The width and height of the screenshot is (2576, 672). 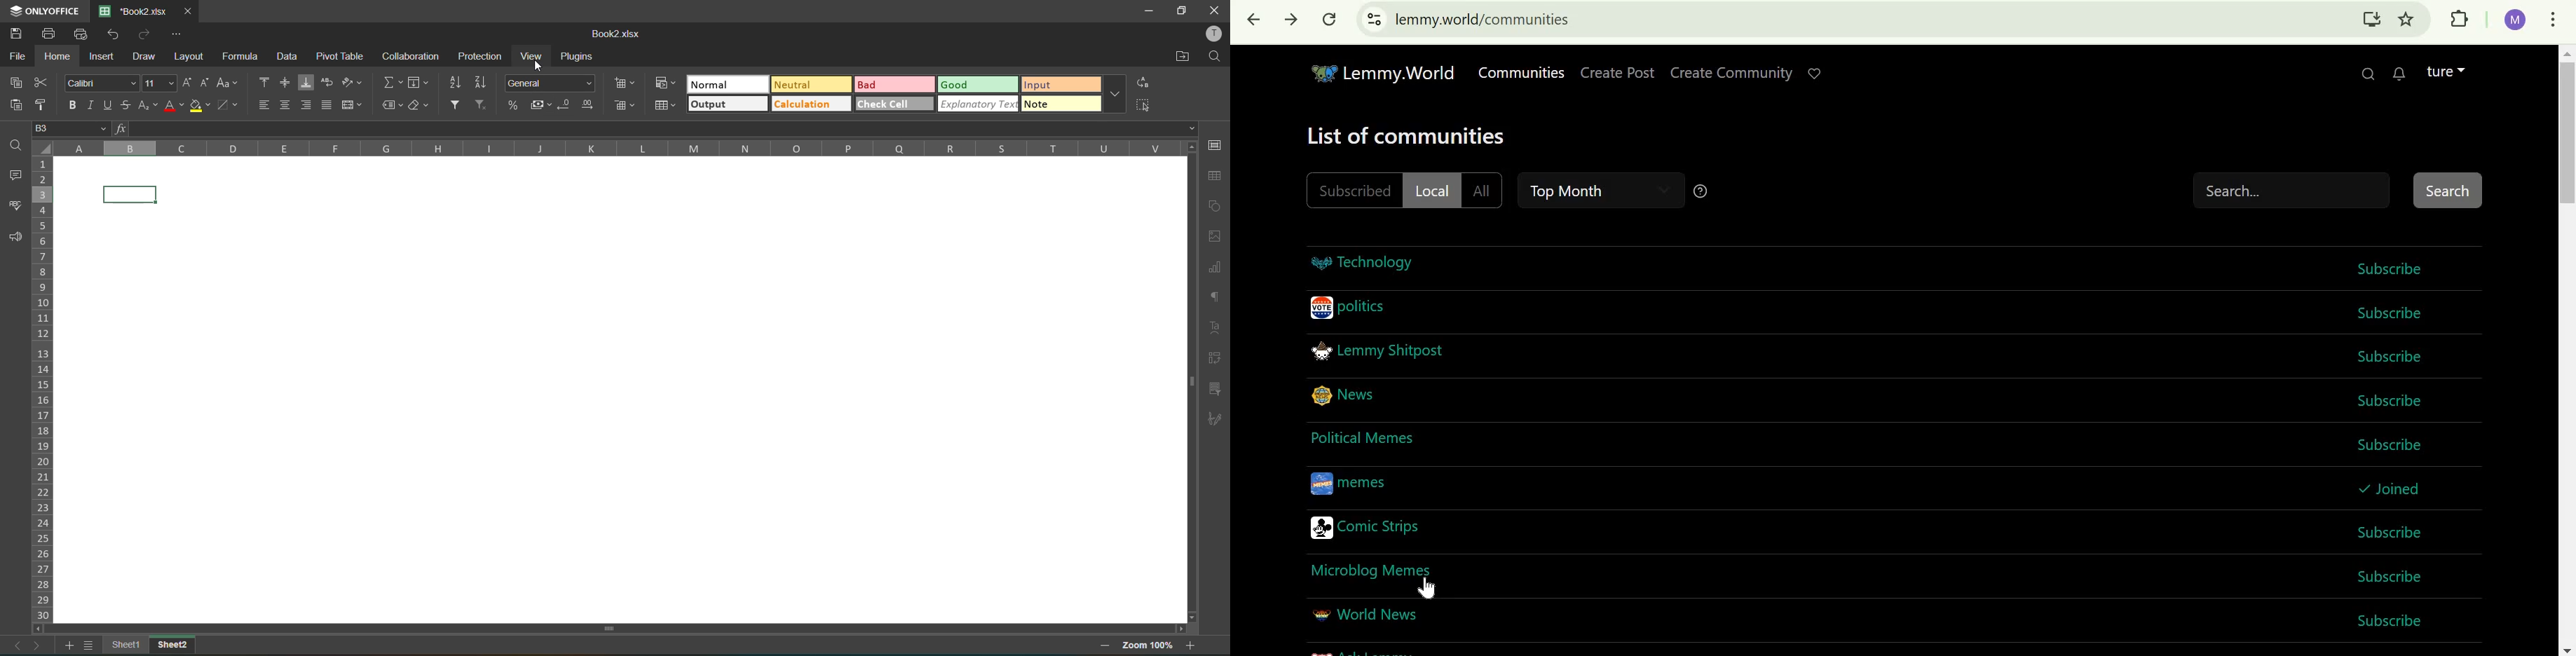 I want to click on pivot table, so click(x=340, y=57).